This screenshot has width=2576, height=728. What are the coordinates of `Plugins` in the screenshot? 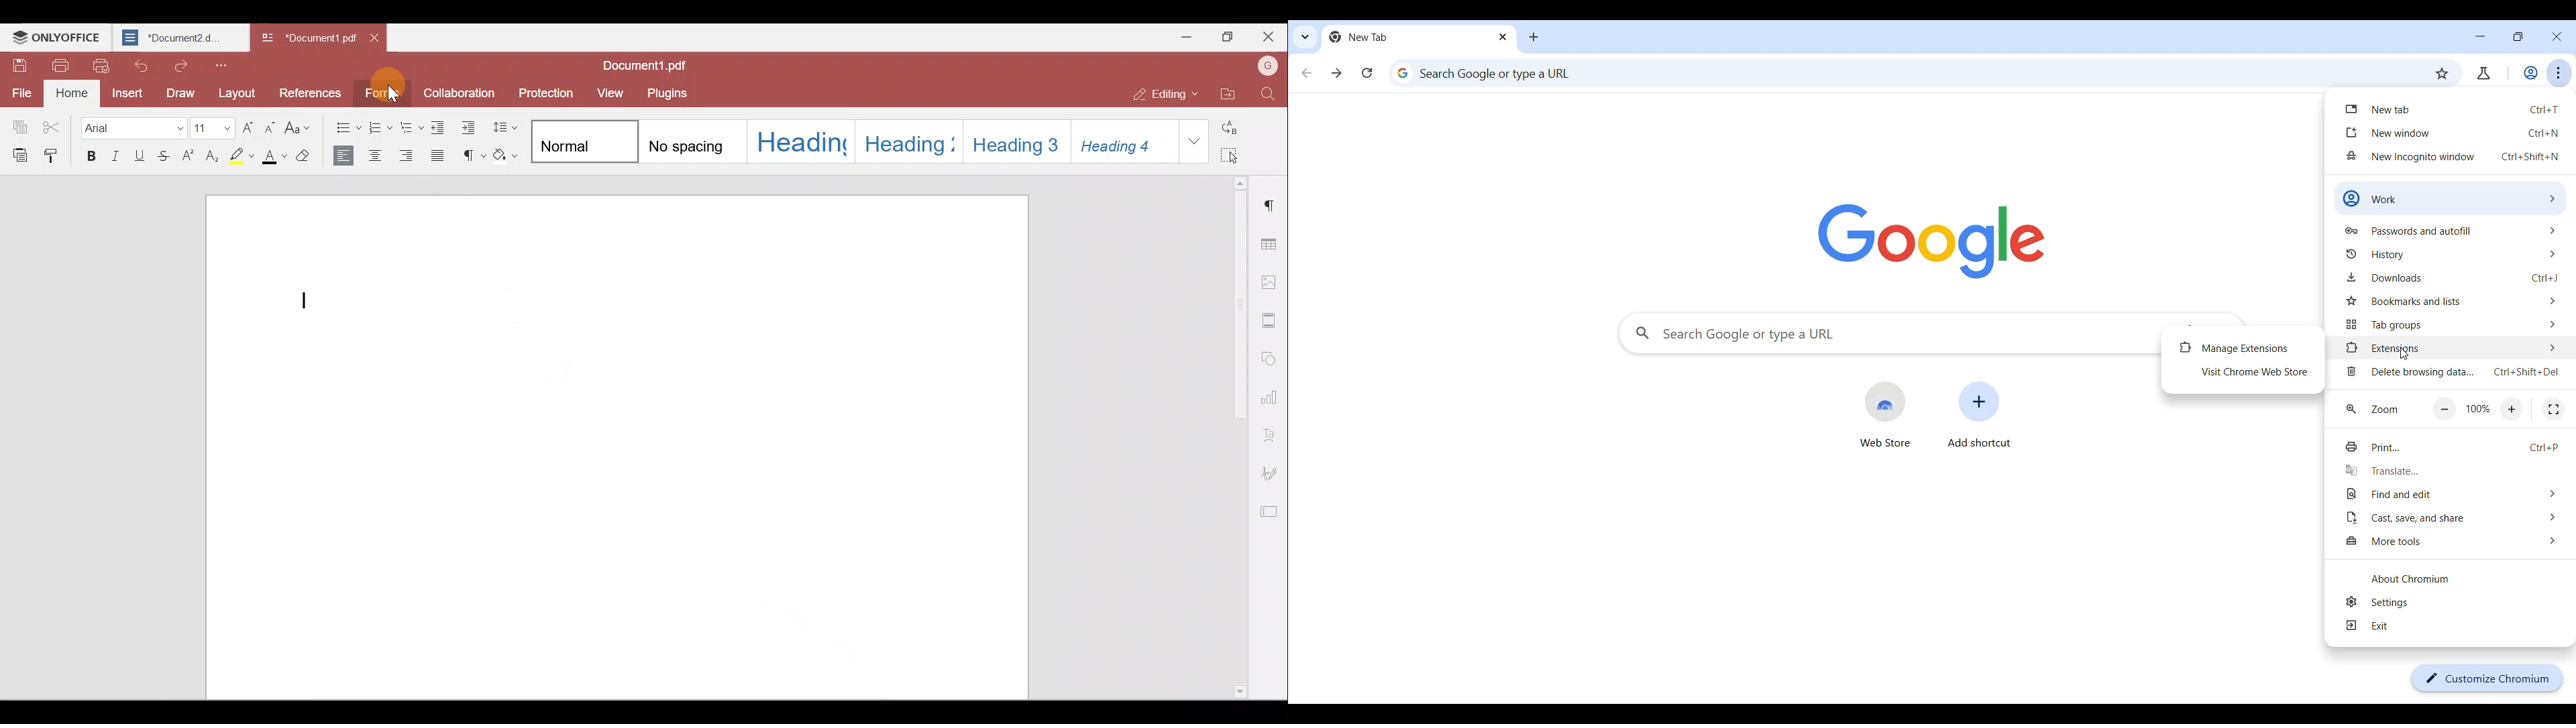 It's located at (669, 94).